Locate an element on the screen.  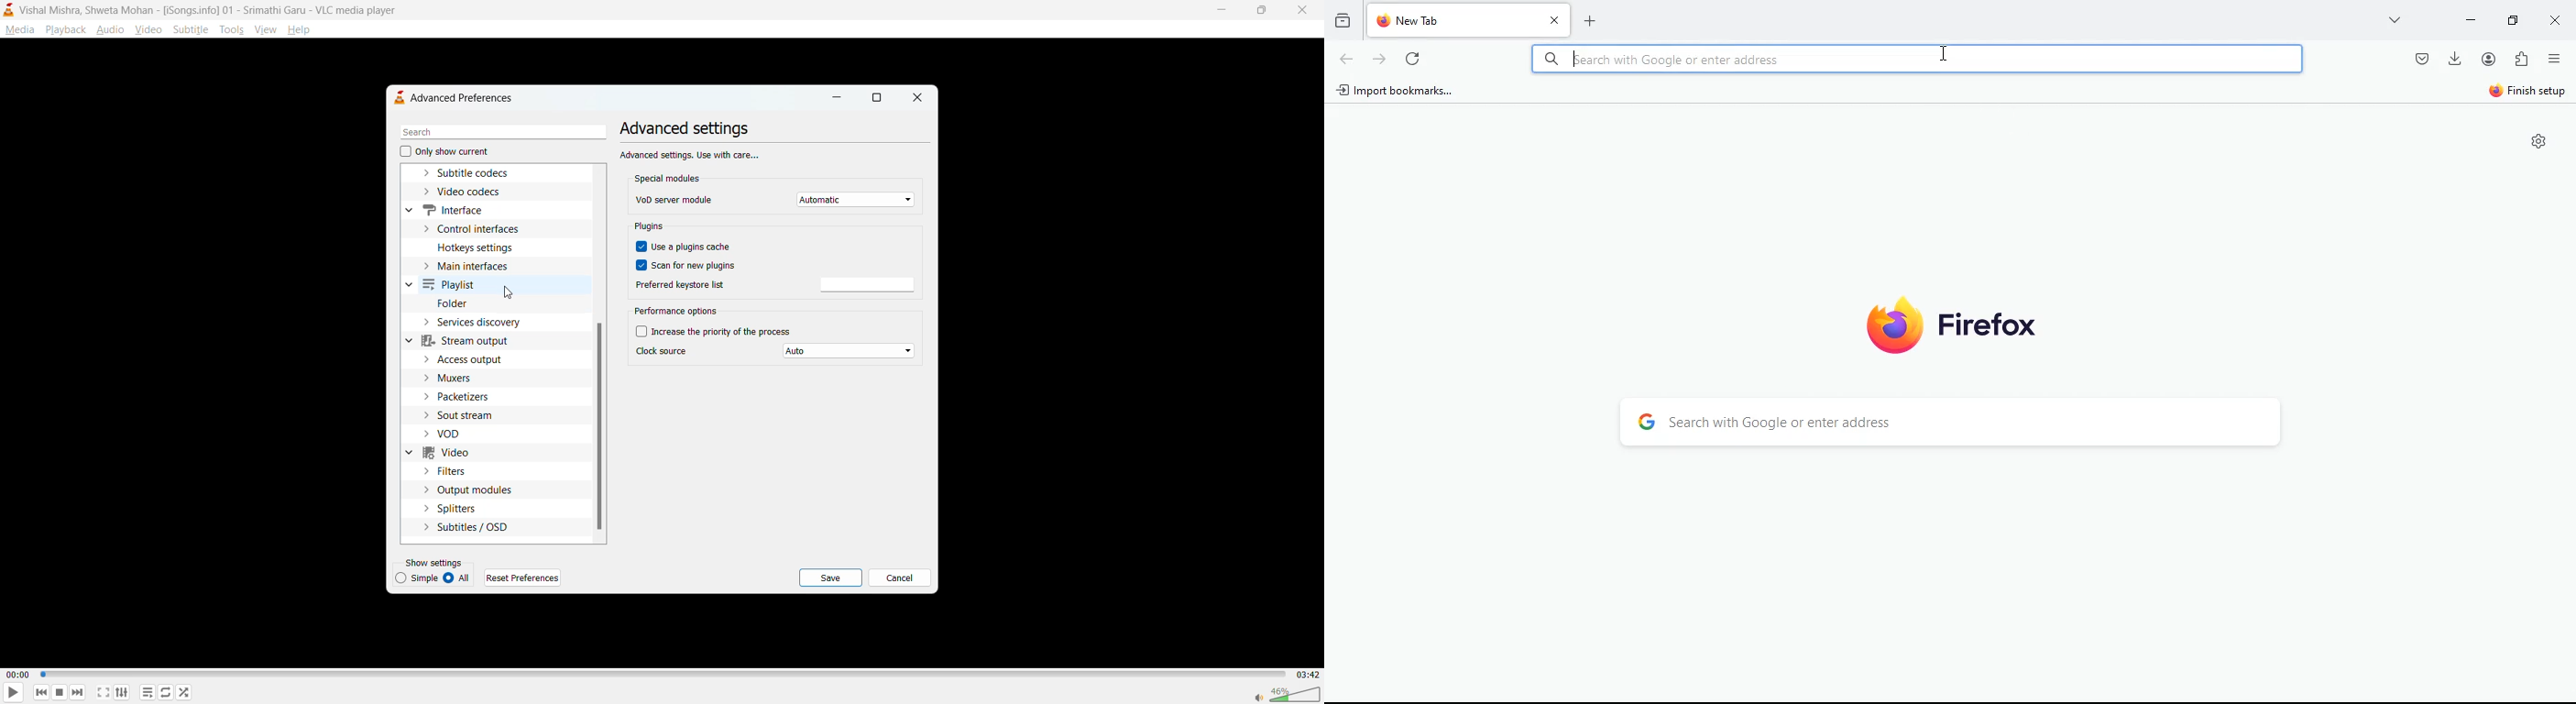
track slider is located at coordinates (661, 675).